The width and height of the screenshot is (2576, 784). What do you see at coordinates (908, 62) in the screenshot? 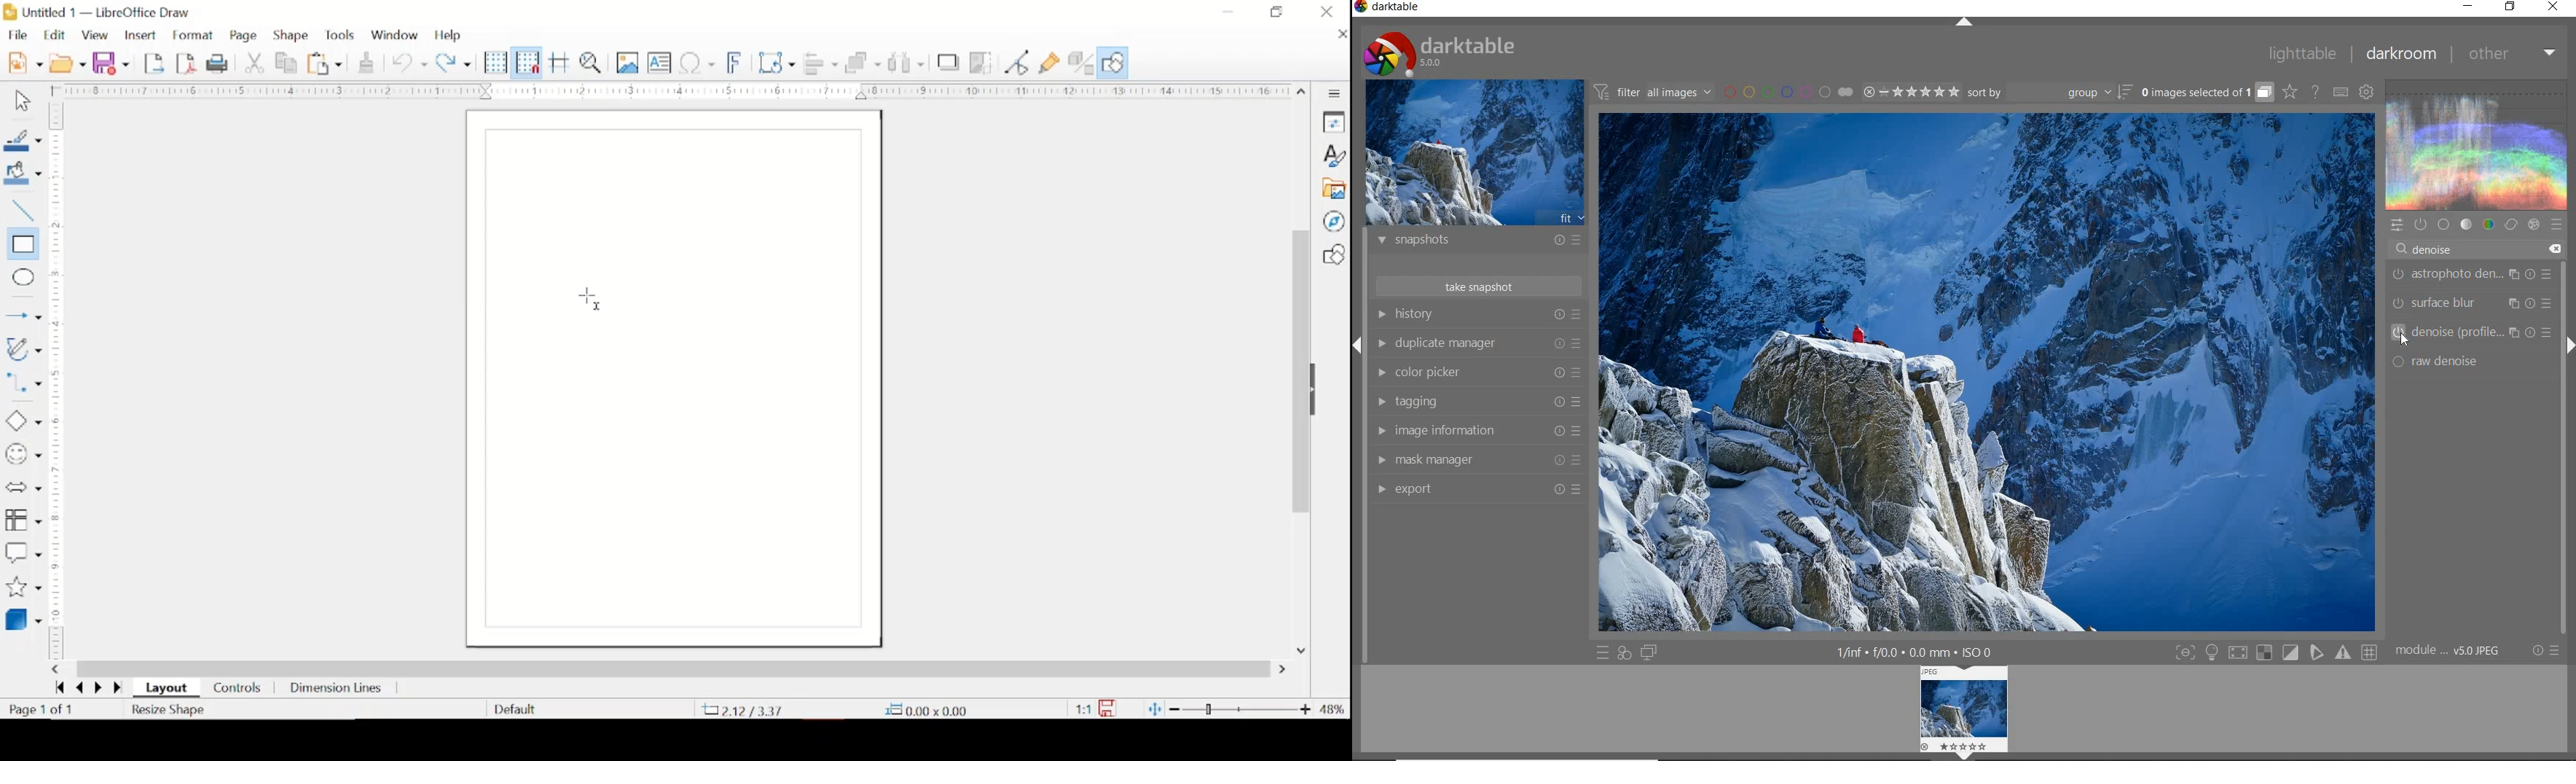
I see `select at least three objects to distribute` at bounding box center [908, 62].